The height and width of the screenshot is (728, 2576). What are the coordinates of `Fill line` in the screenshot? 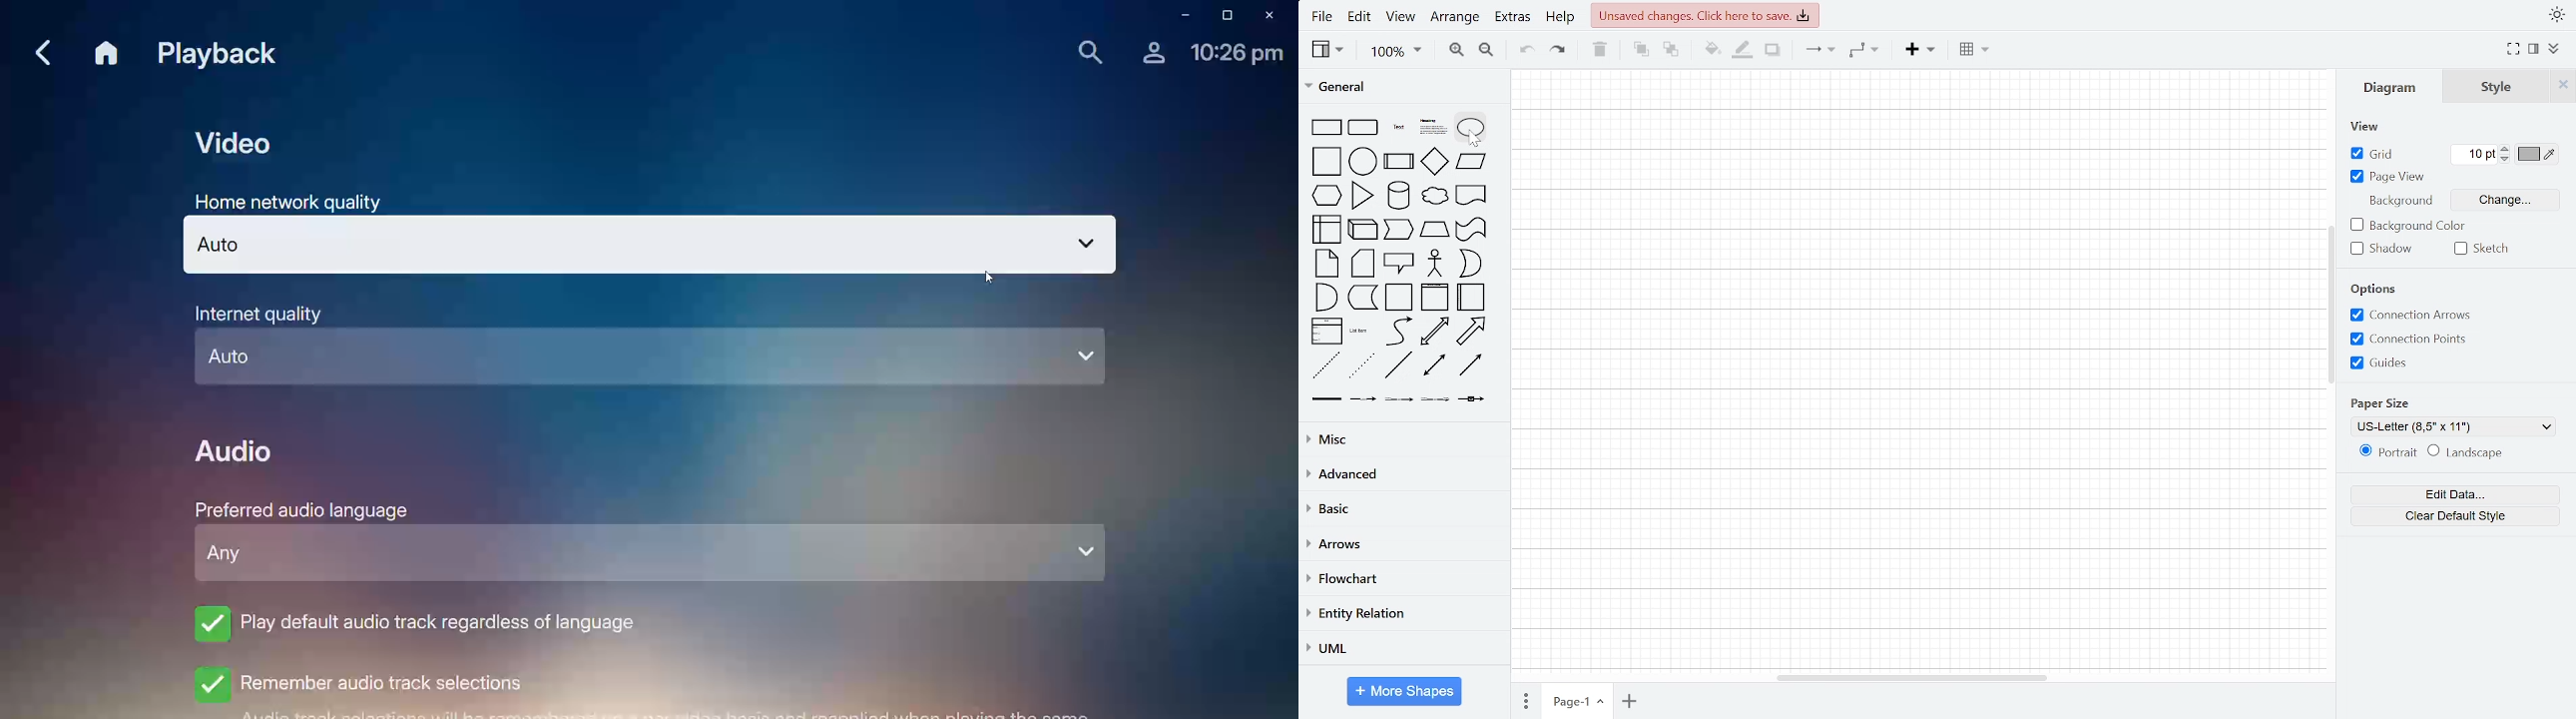 It's located at (1743, 52).